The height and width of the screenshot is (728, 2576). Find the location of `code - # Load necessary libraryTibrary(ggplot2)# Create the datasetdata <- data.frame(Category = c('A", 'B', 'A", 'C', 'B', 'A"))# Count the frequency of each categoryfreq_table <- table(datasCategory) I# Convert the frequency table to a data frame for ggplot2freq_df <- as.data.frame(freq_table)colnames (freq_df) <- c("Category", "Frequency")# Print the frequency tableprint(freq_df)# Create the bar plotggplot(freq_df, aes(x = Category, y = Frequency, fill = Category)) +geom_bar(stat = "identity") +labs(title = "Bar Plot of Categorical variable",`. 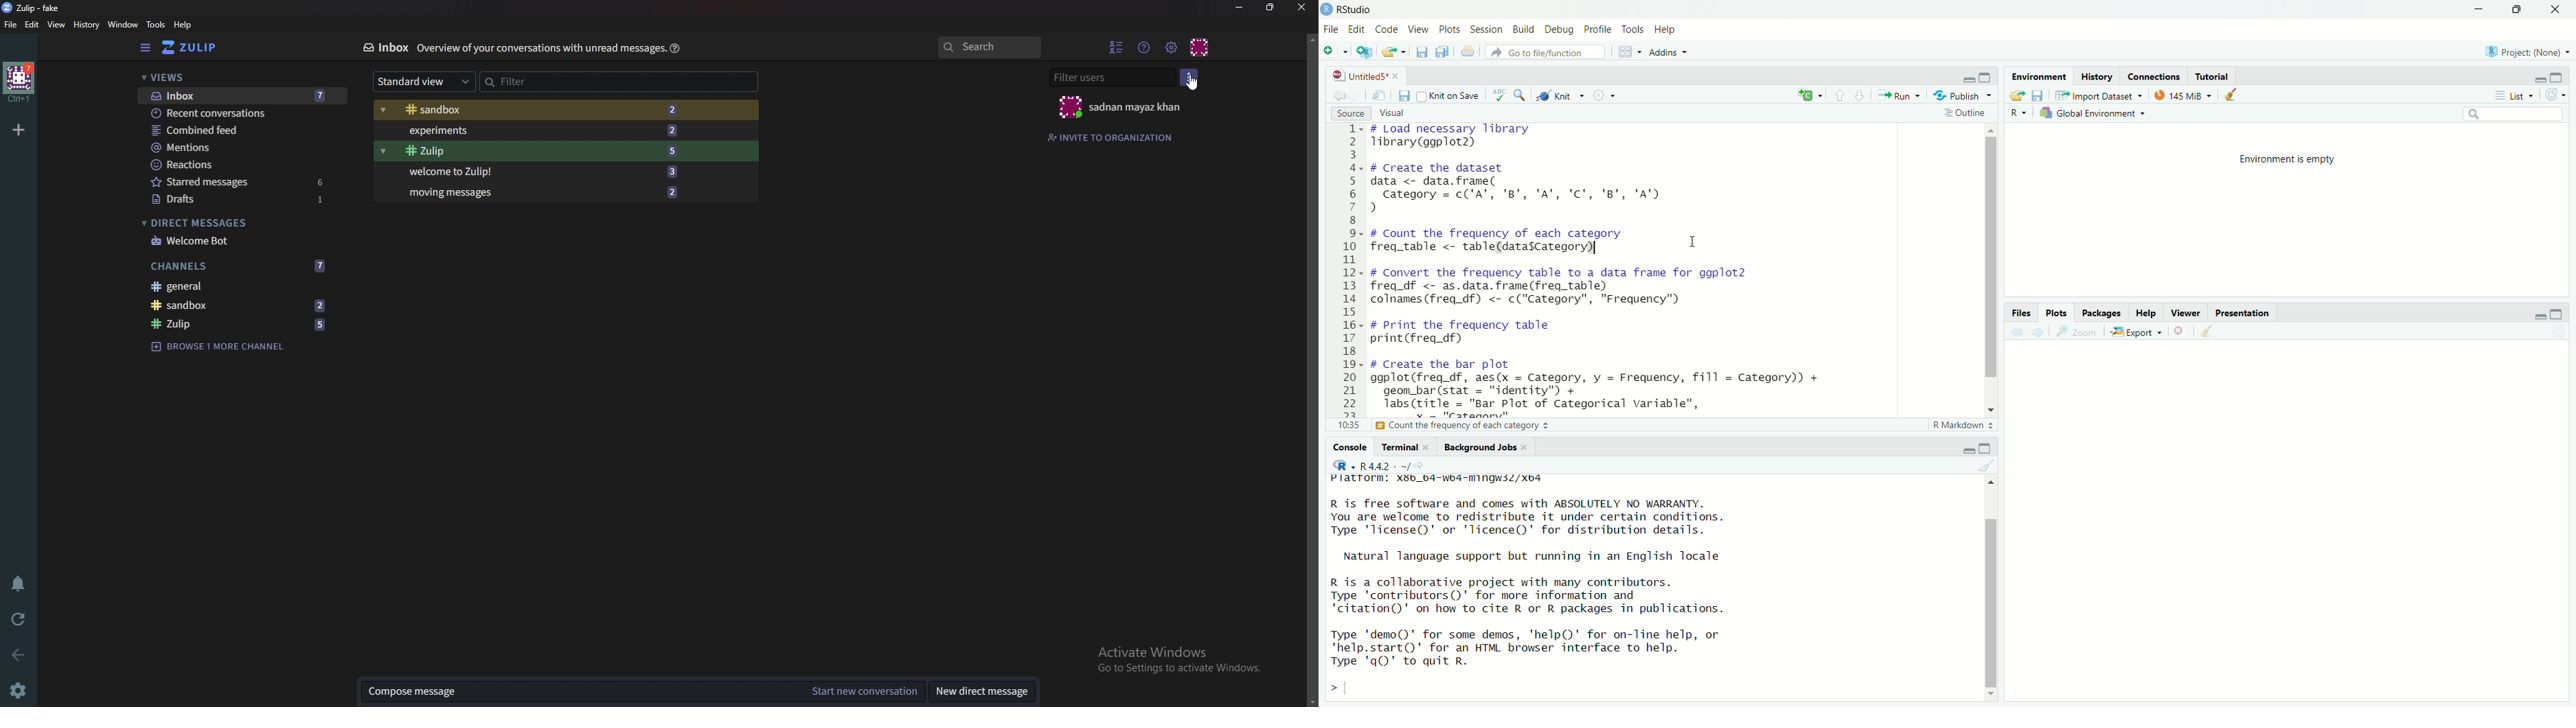

code - # Load necessary libraryTibrary(ggplot2)# Create the datasetdata <- data.frame(Category = c('A", 'B', 'A", 'C', 'B', 'A"))# Count the frequency of each categoryfreq_table <- table(datasCategory) I# Convert the frequency table to a data frame for ggplot2freq_df <- as.data.frame(freq_table)colnames (freq_df) <- c("Category", "Frequency")# Print the frequency tableprint(freq_df)# Create the bar plotggplot(freq_df, aes(x = Category, y = Frequency, fill = Category)) +geom_bar(stat = "identity") +labs(title = "Bar Plot of Categorical variable", is located at coordinates (1634, 270).